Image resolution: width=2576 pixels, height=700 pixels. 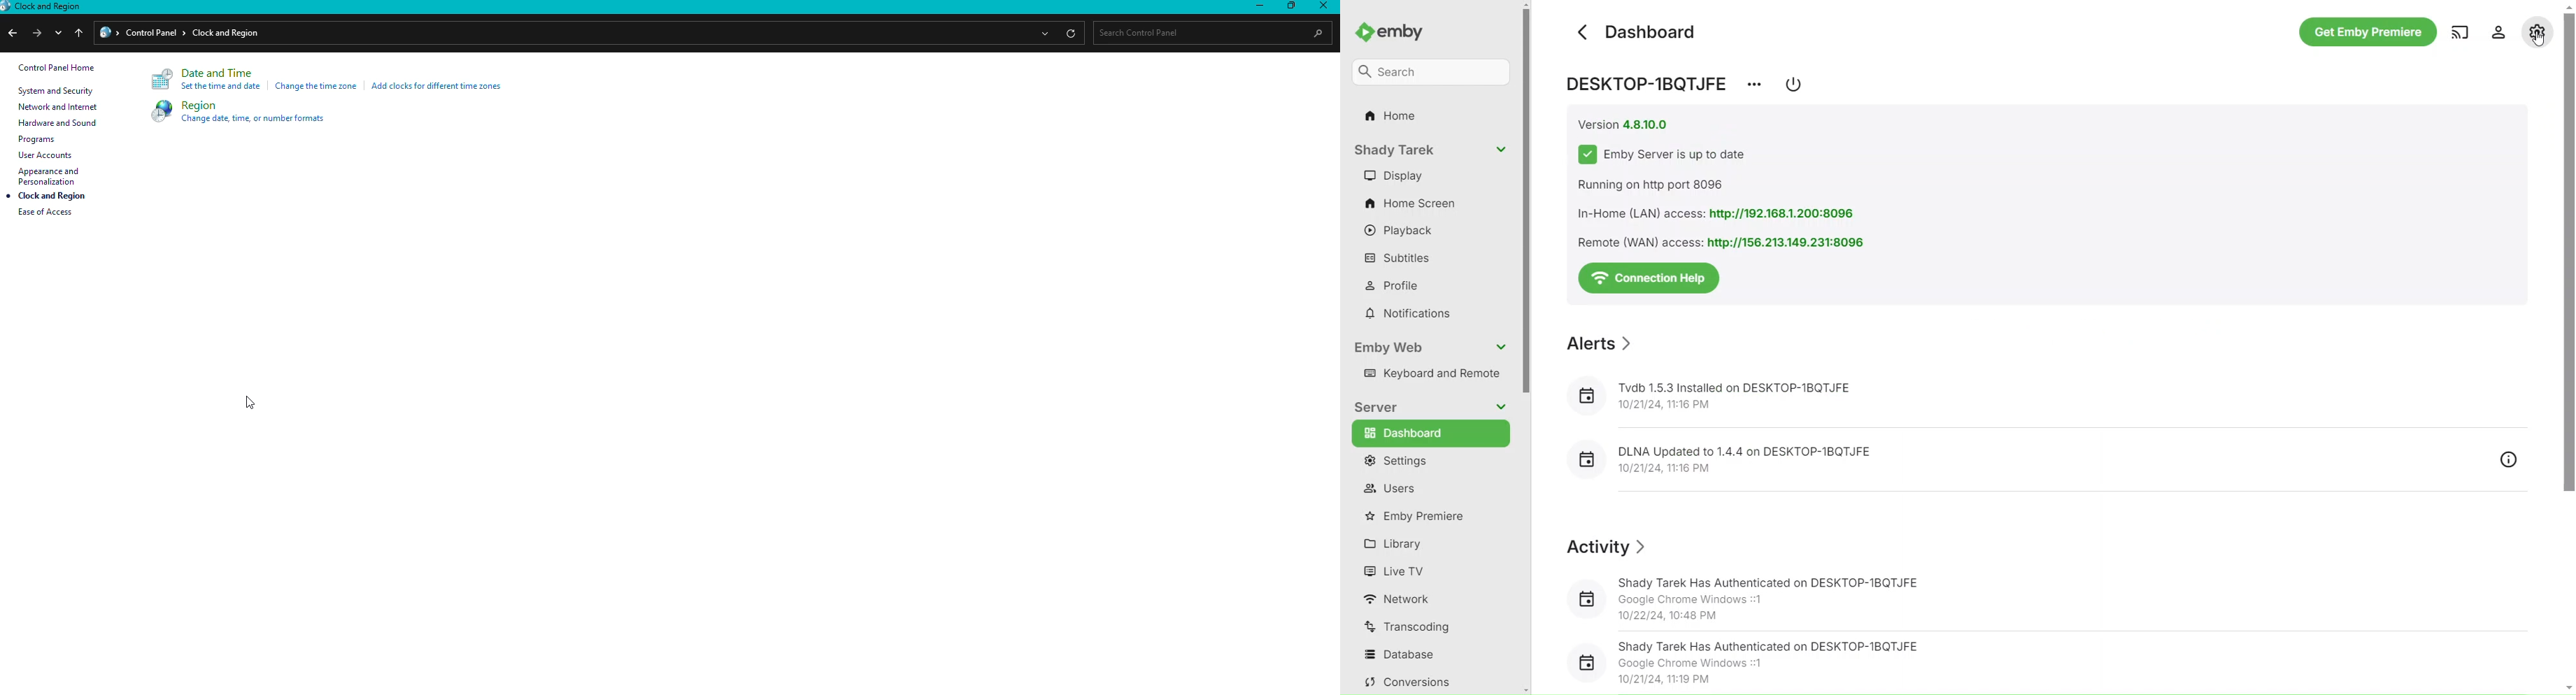 I want to click on previous, so click(x=11, y=35).